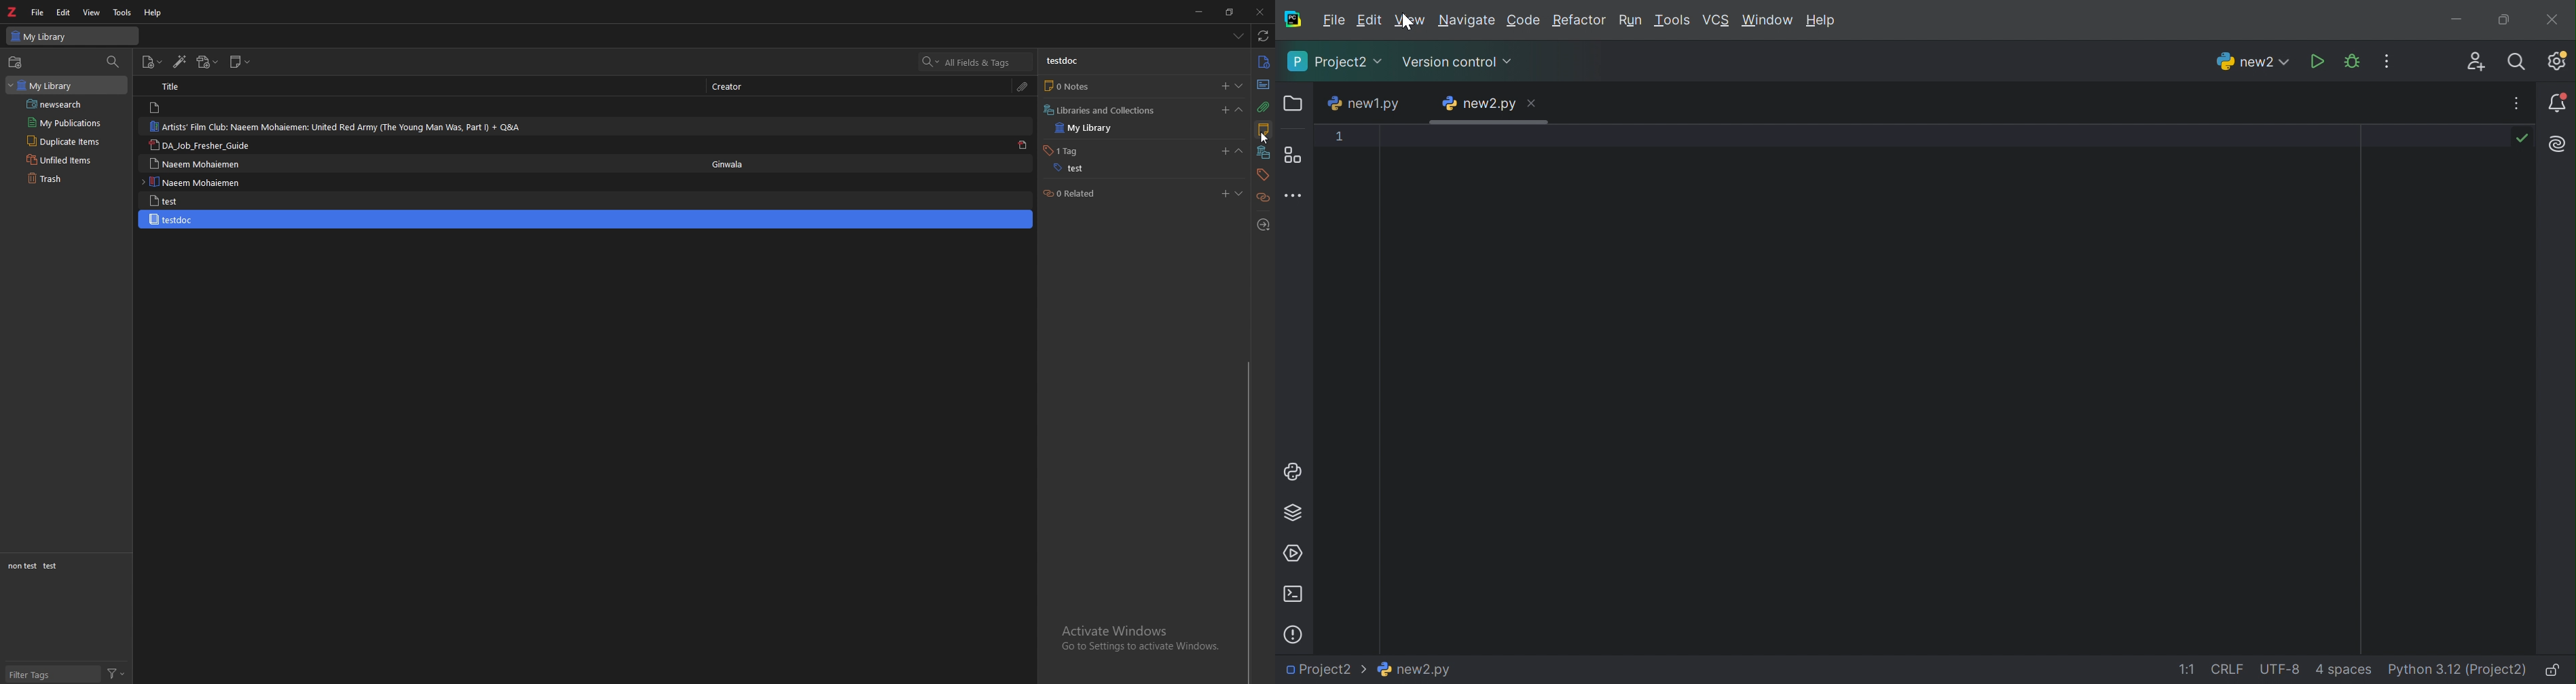 The height and width of the screenshot is (700, 2576). Describe the element at coordinates (1294, 154) in the screenshot. I see `` at that location.